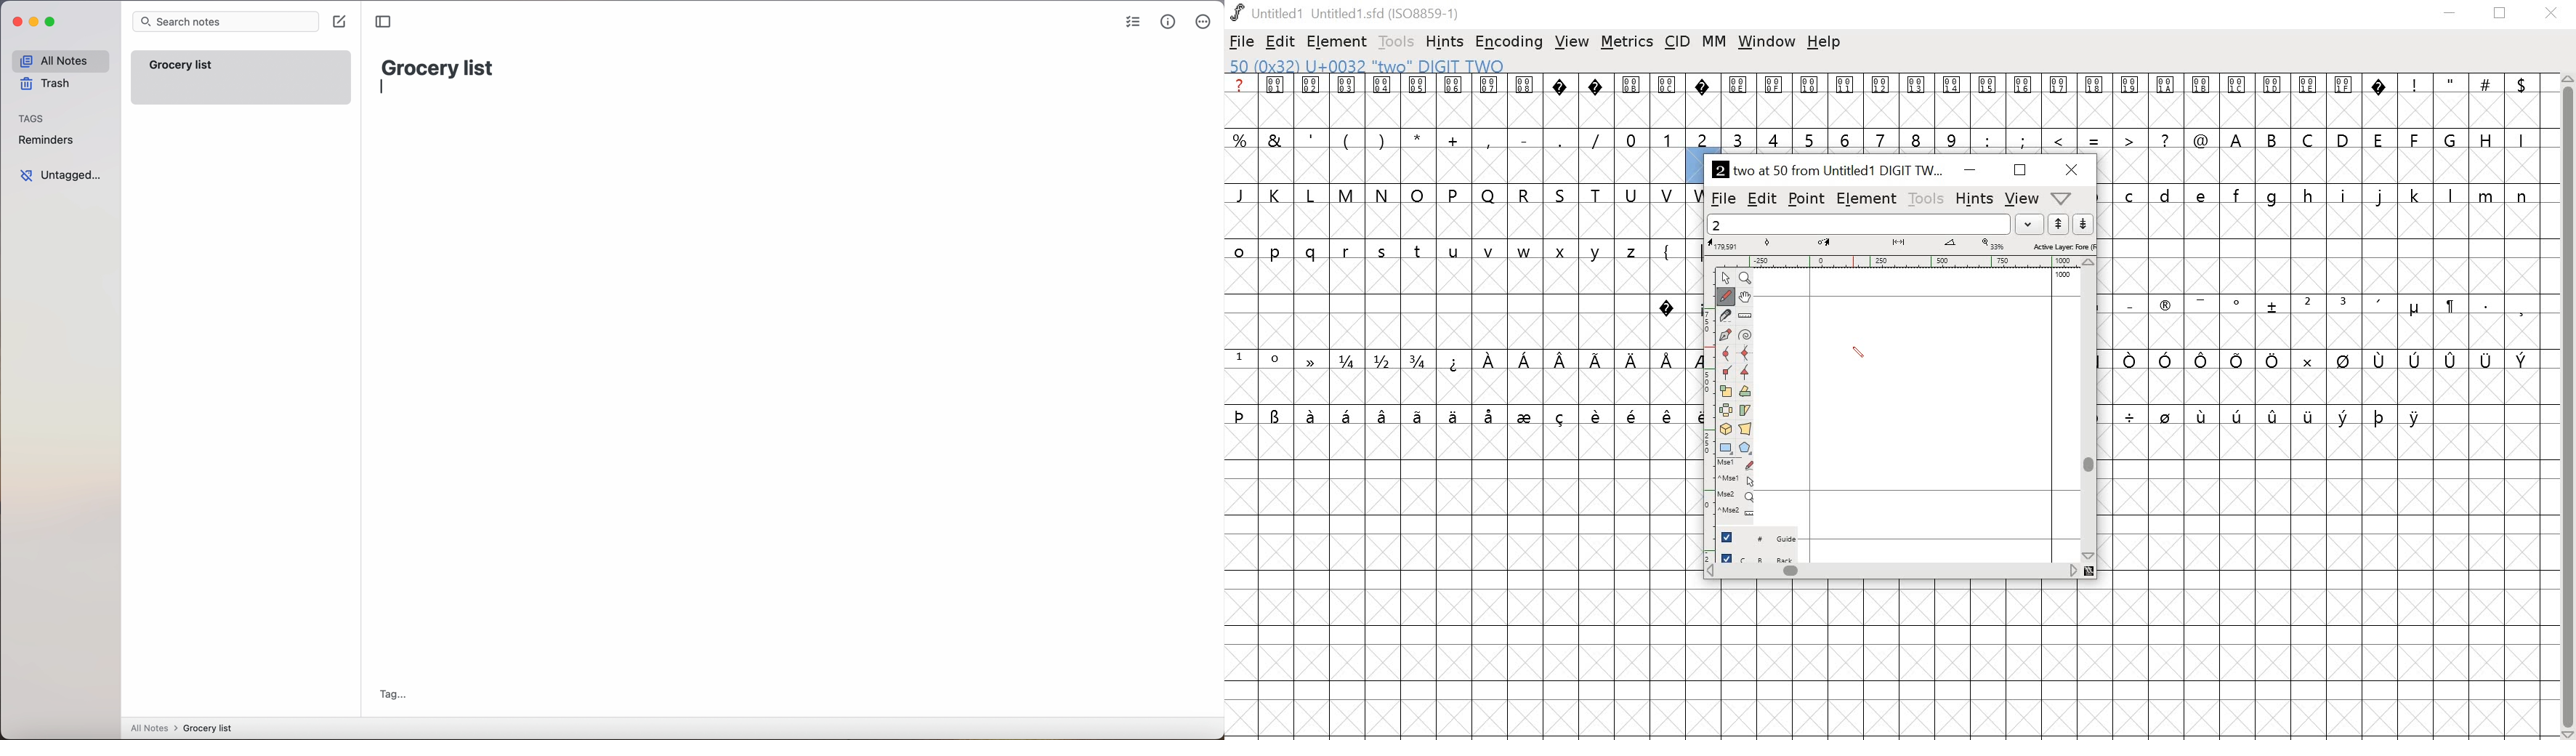 The image size is (2576, 756). Describe the element at coordinates (2021, 198) in the screenshot. I see `view` at that location.